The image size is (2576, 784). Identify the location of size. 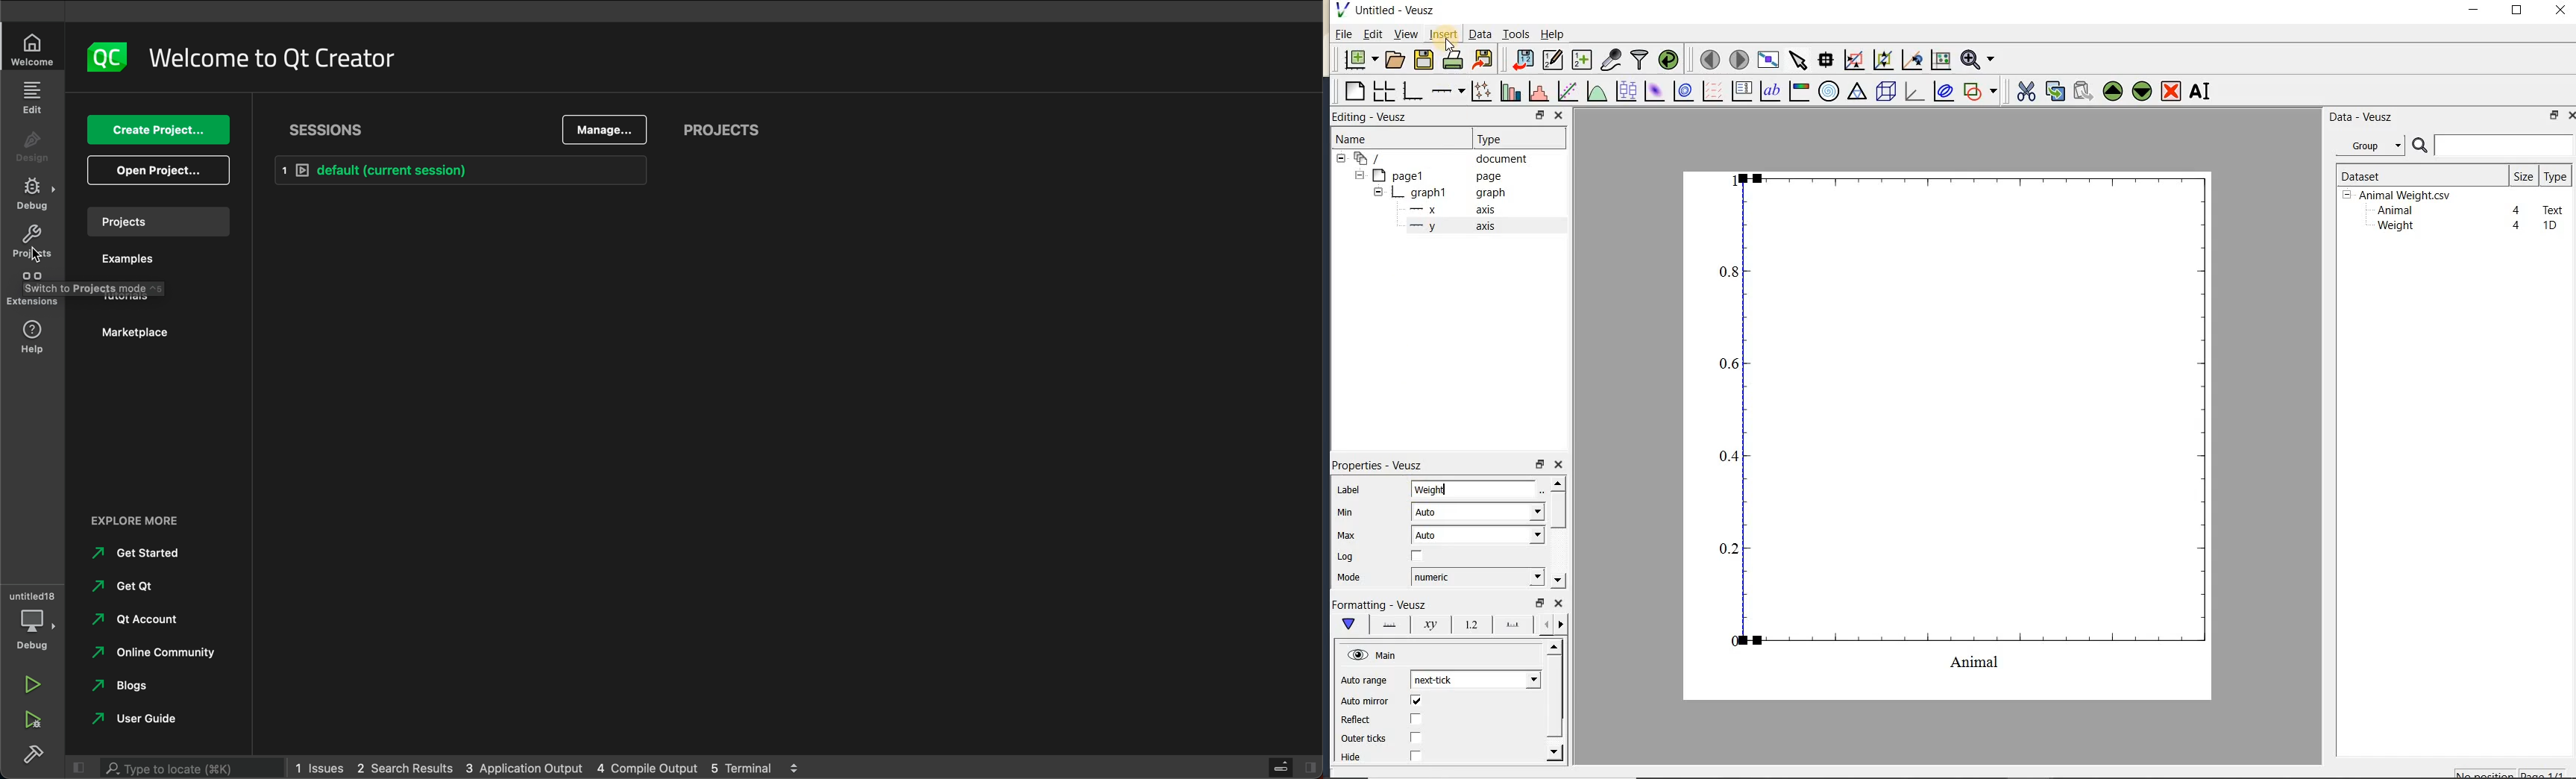
(2523, 175).